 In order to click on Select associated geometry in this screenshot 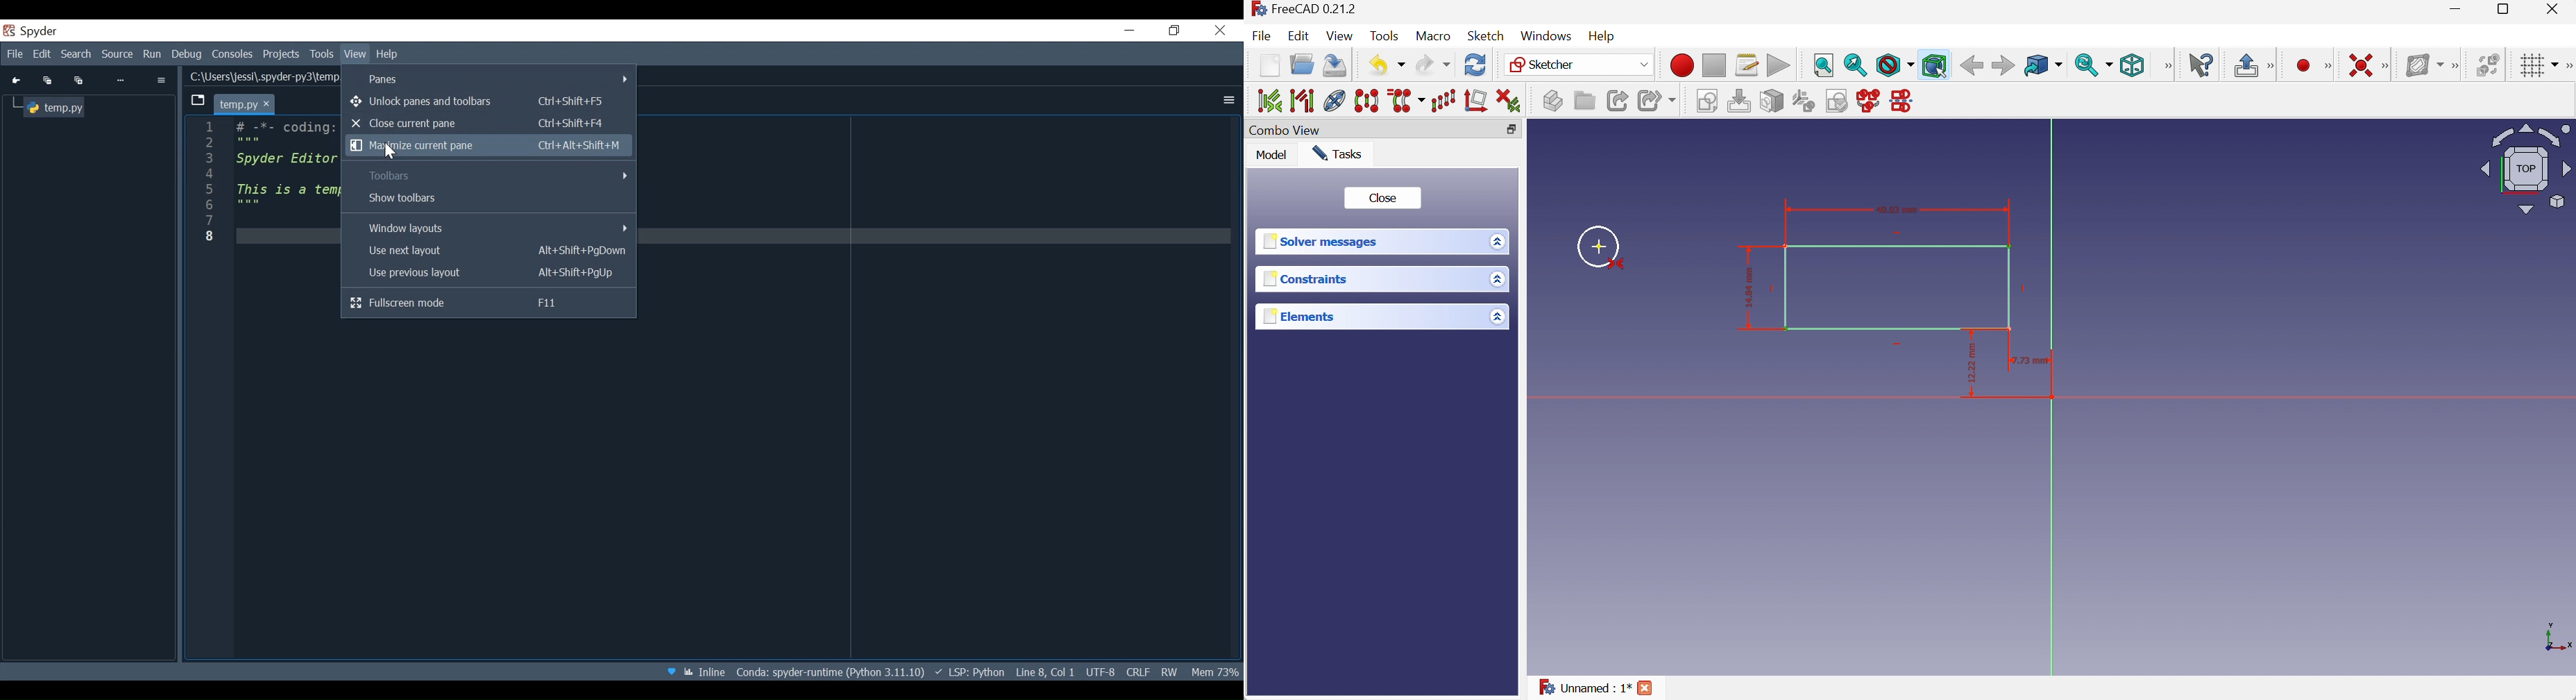, I will do `click(1305, 101)`.